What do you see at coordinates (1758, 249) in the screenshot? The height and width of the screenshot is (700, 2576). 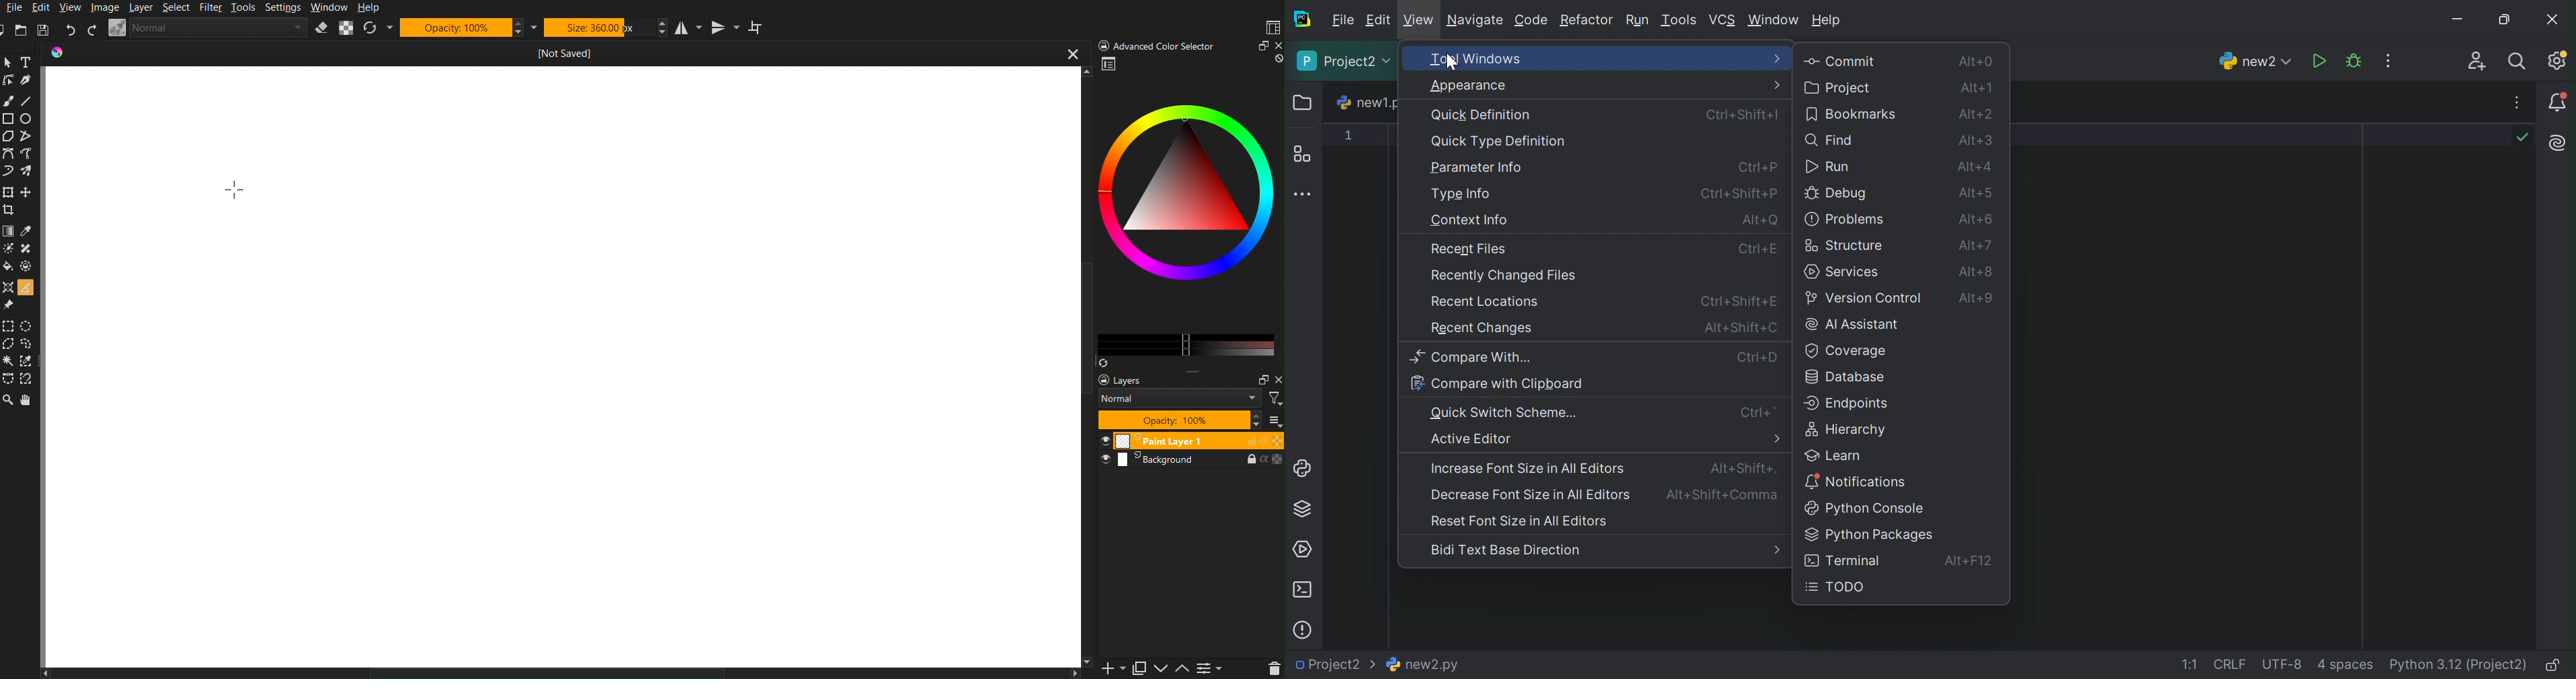 I see `Ctrl+P` at bounding box center [1758, 249].